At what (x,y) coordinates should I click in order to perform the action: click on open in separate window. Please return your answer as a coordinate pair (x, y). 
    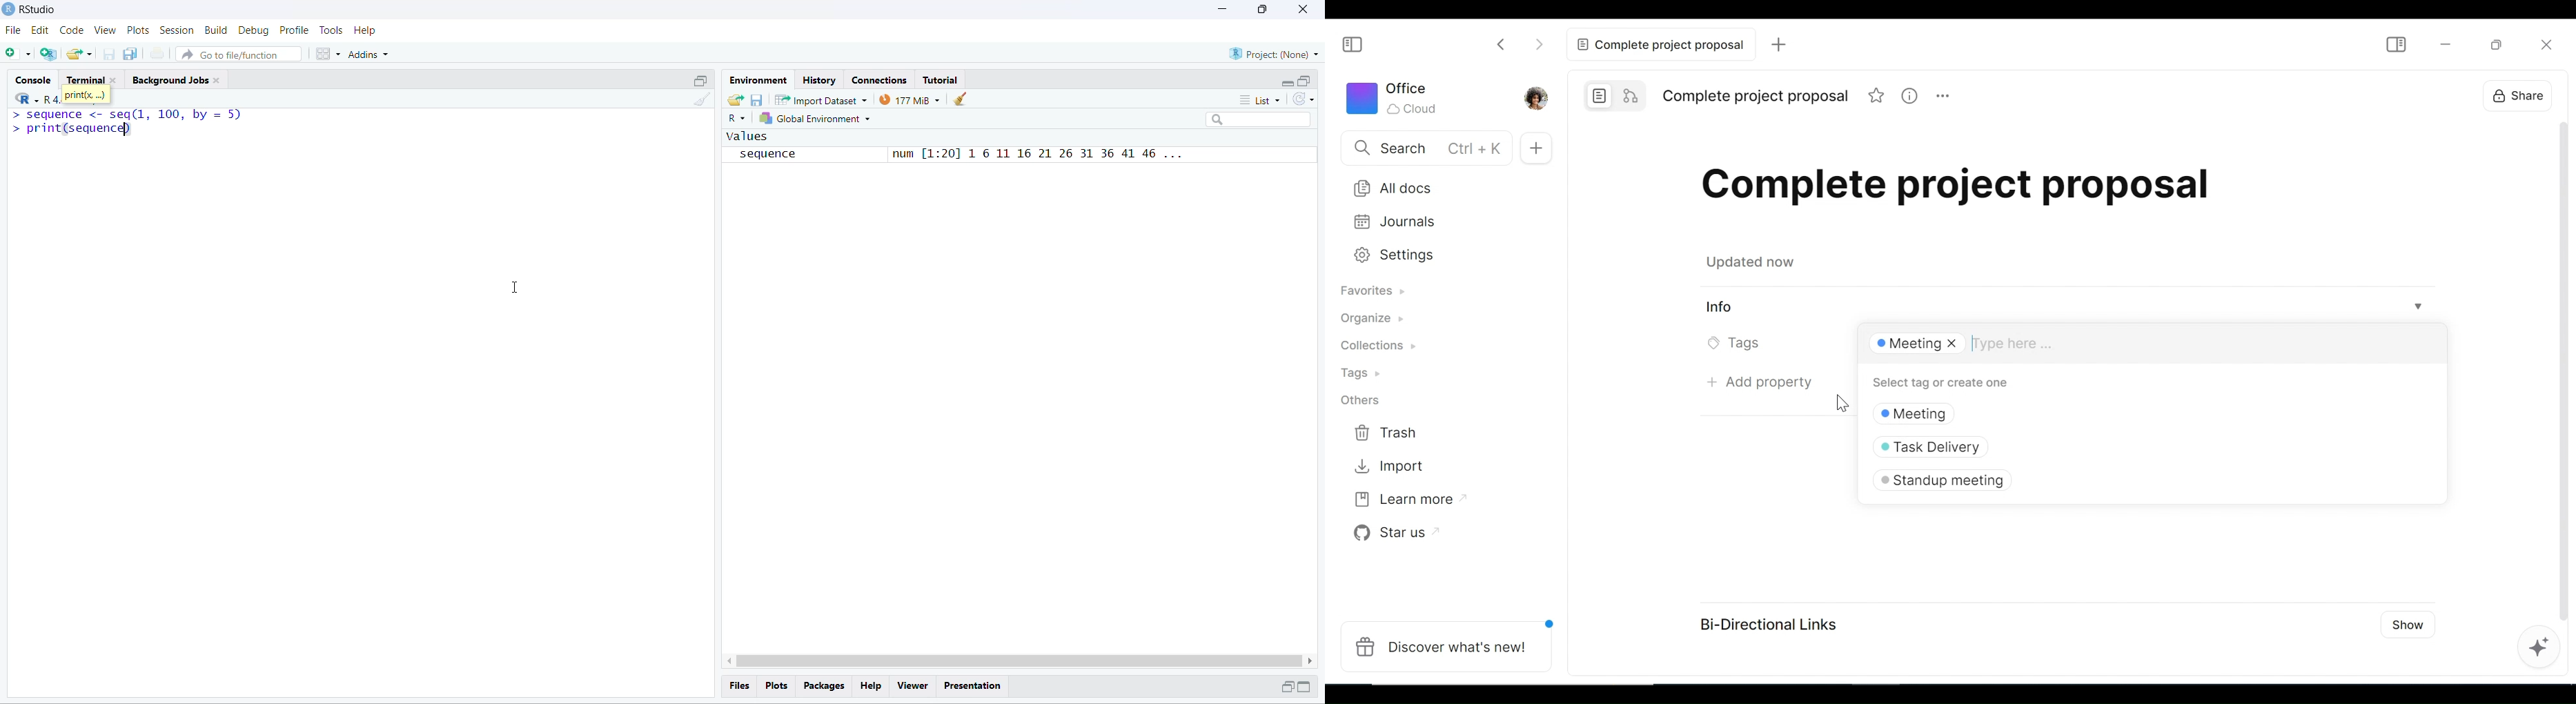
    Looking at the image, I should click on (1306, 81).